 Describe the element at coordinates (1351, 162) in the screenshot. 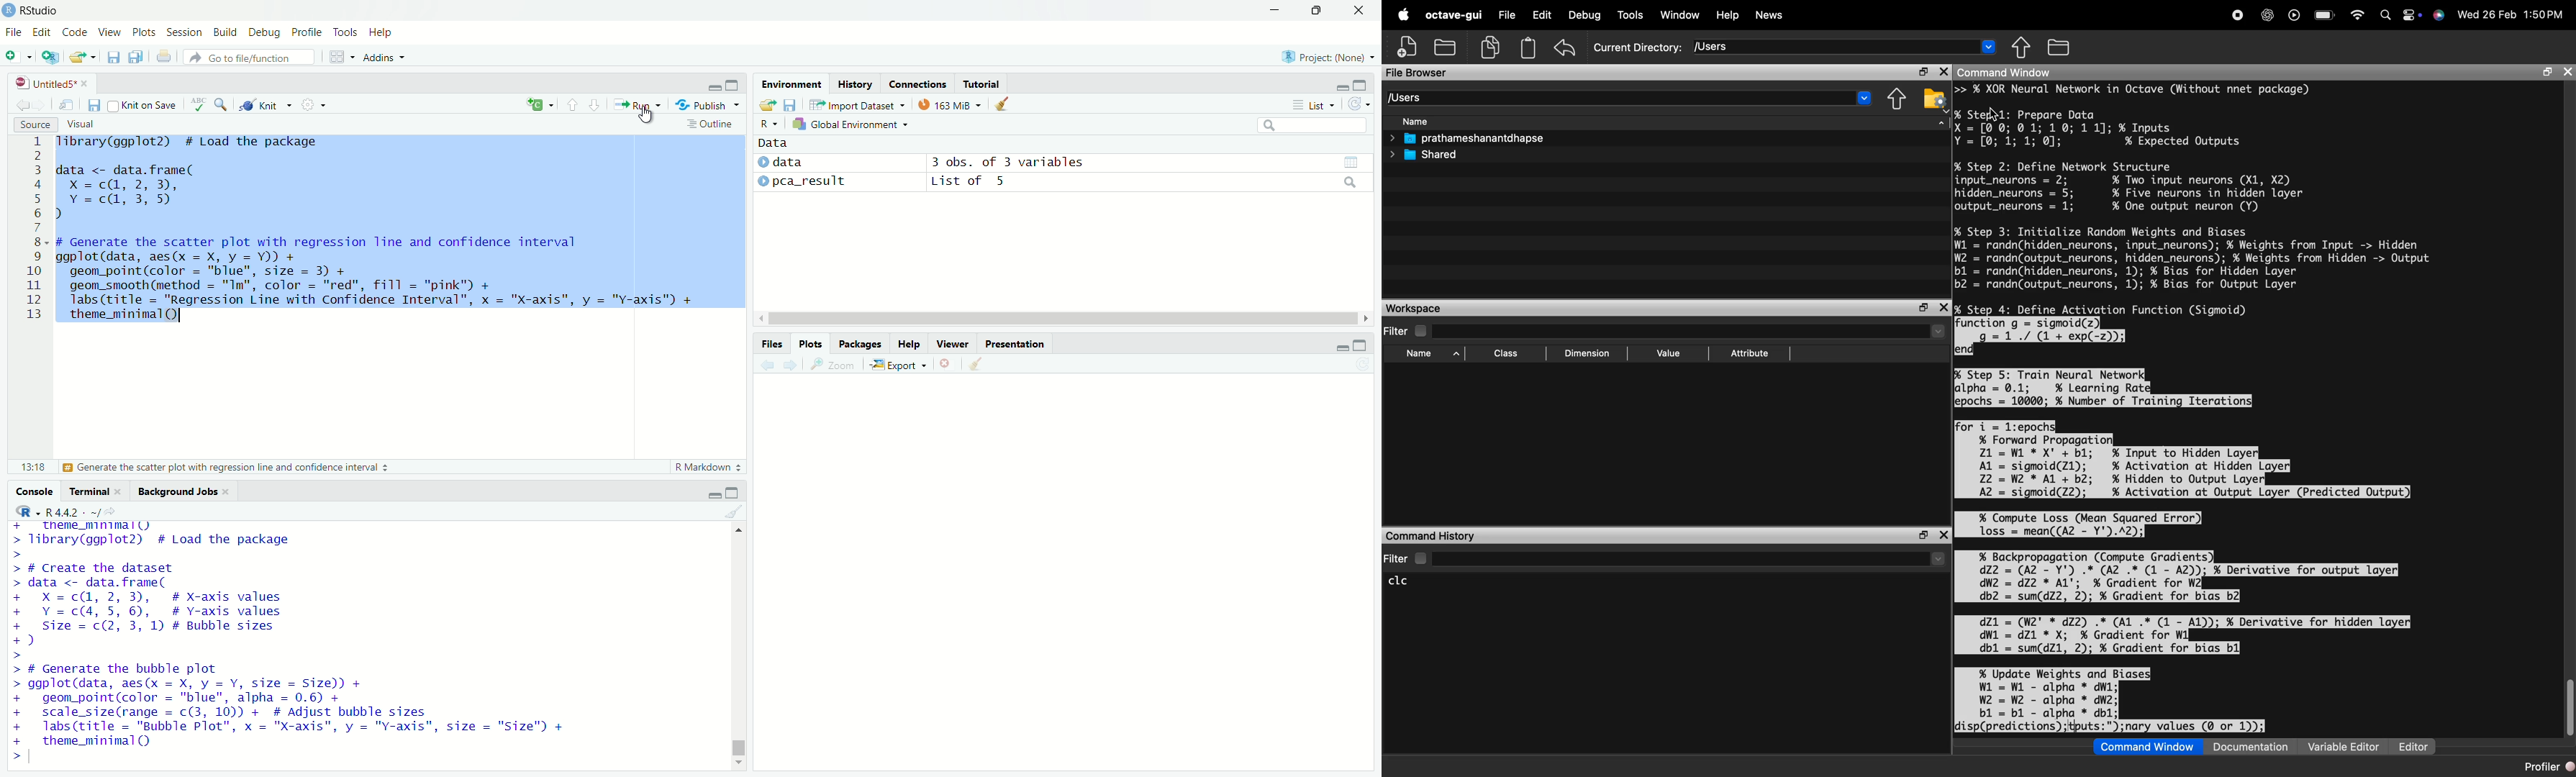

I see `grid` at that location.